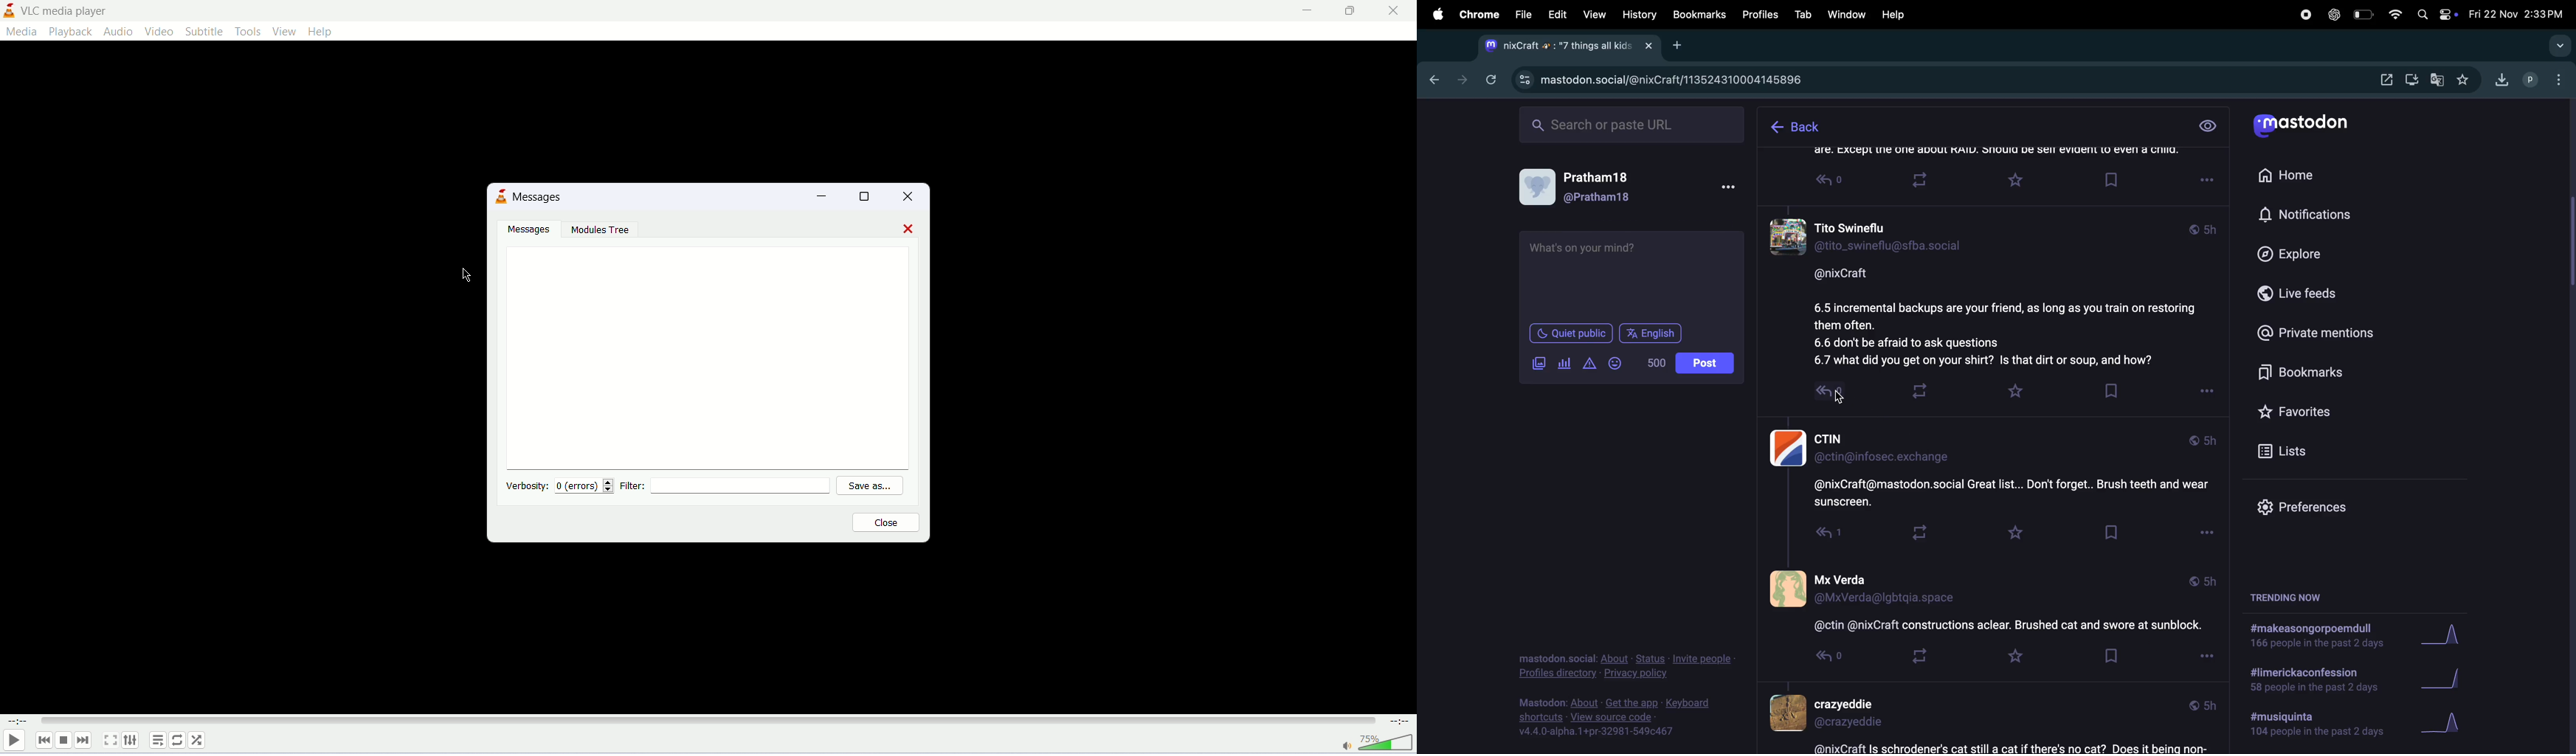  I want to click on profiles, so click(1758, 16).